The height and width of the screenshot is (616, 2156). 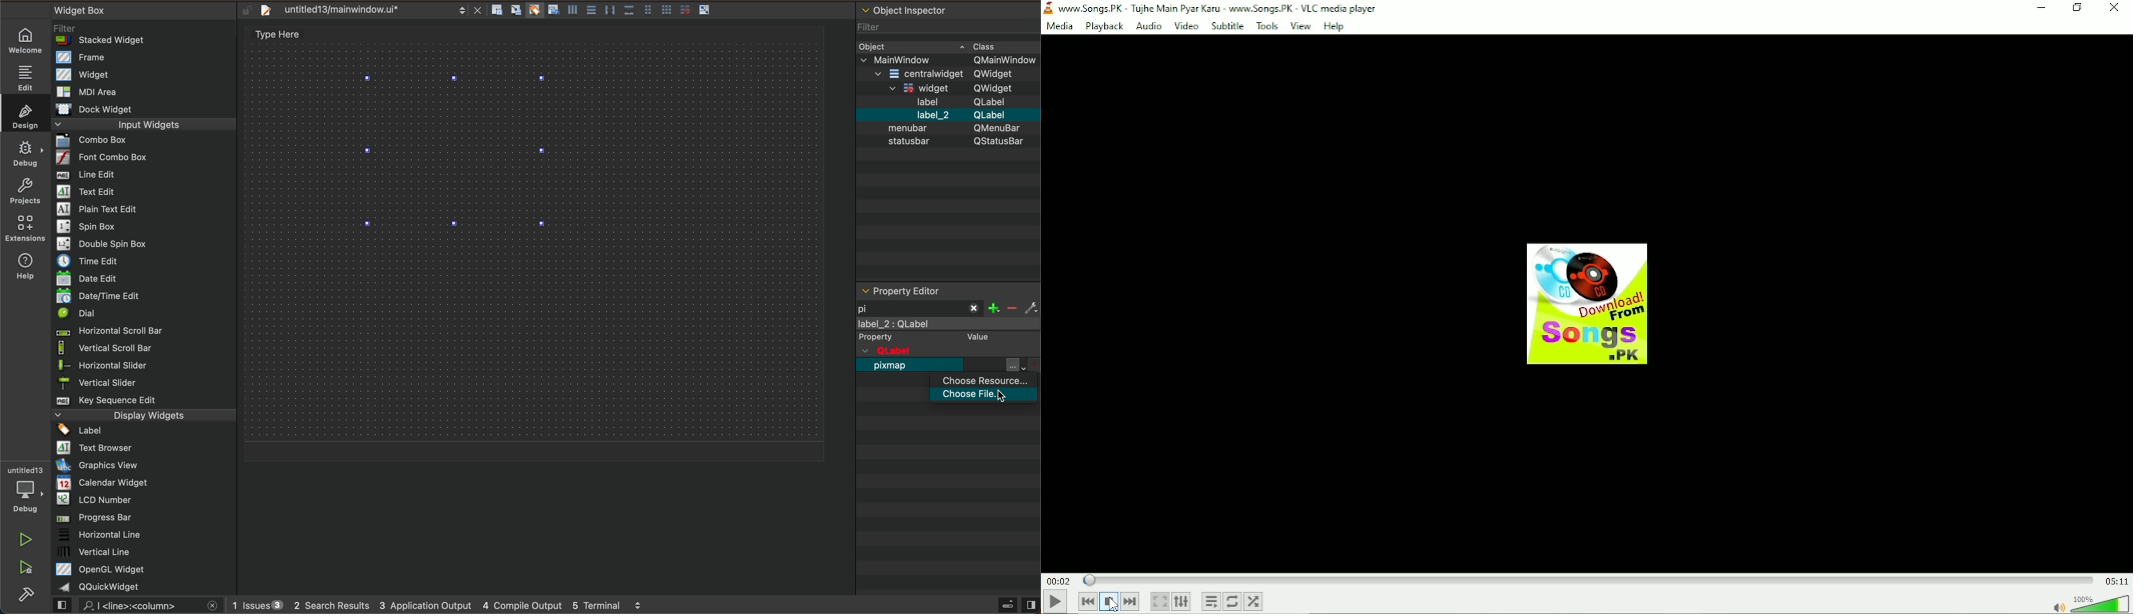 I want to click on design, so click(x=24, y=114).